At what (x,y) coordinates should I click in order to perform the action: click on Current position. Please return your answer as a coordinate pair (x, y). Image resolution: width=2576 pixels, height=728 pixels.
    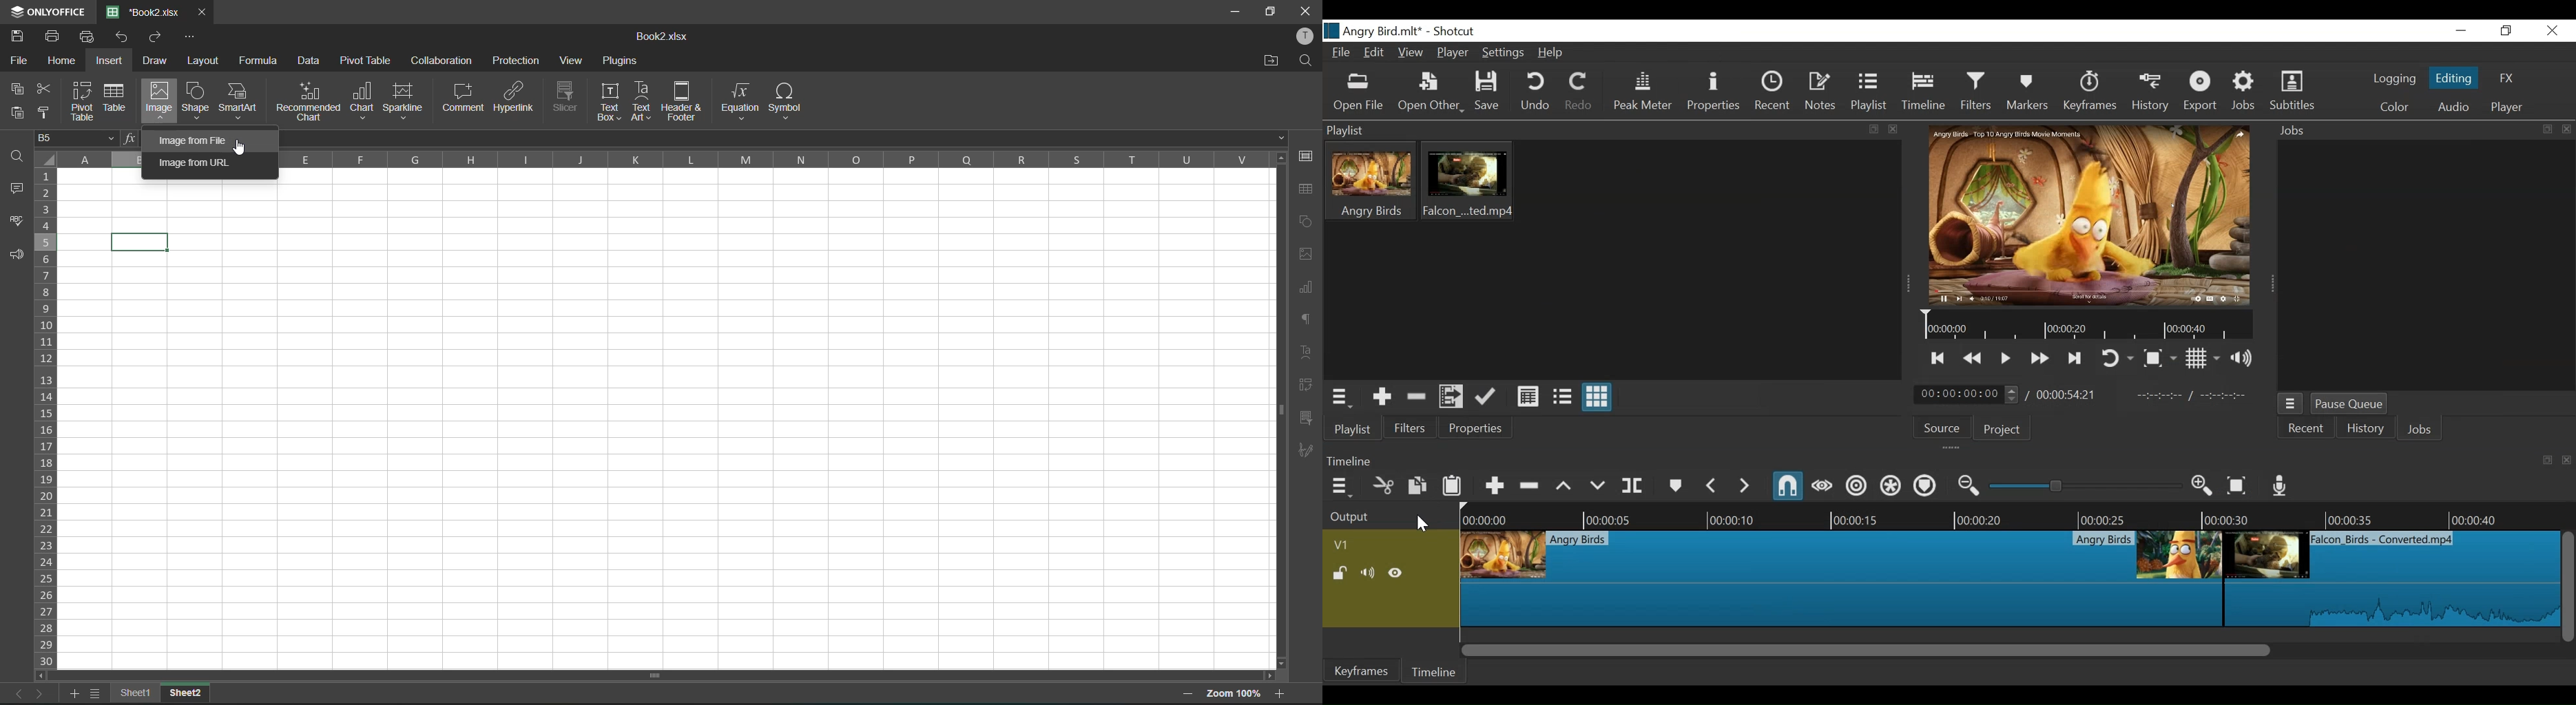
    Looking at the image, I should click on (1966, 394).